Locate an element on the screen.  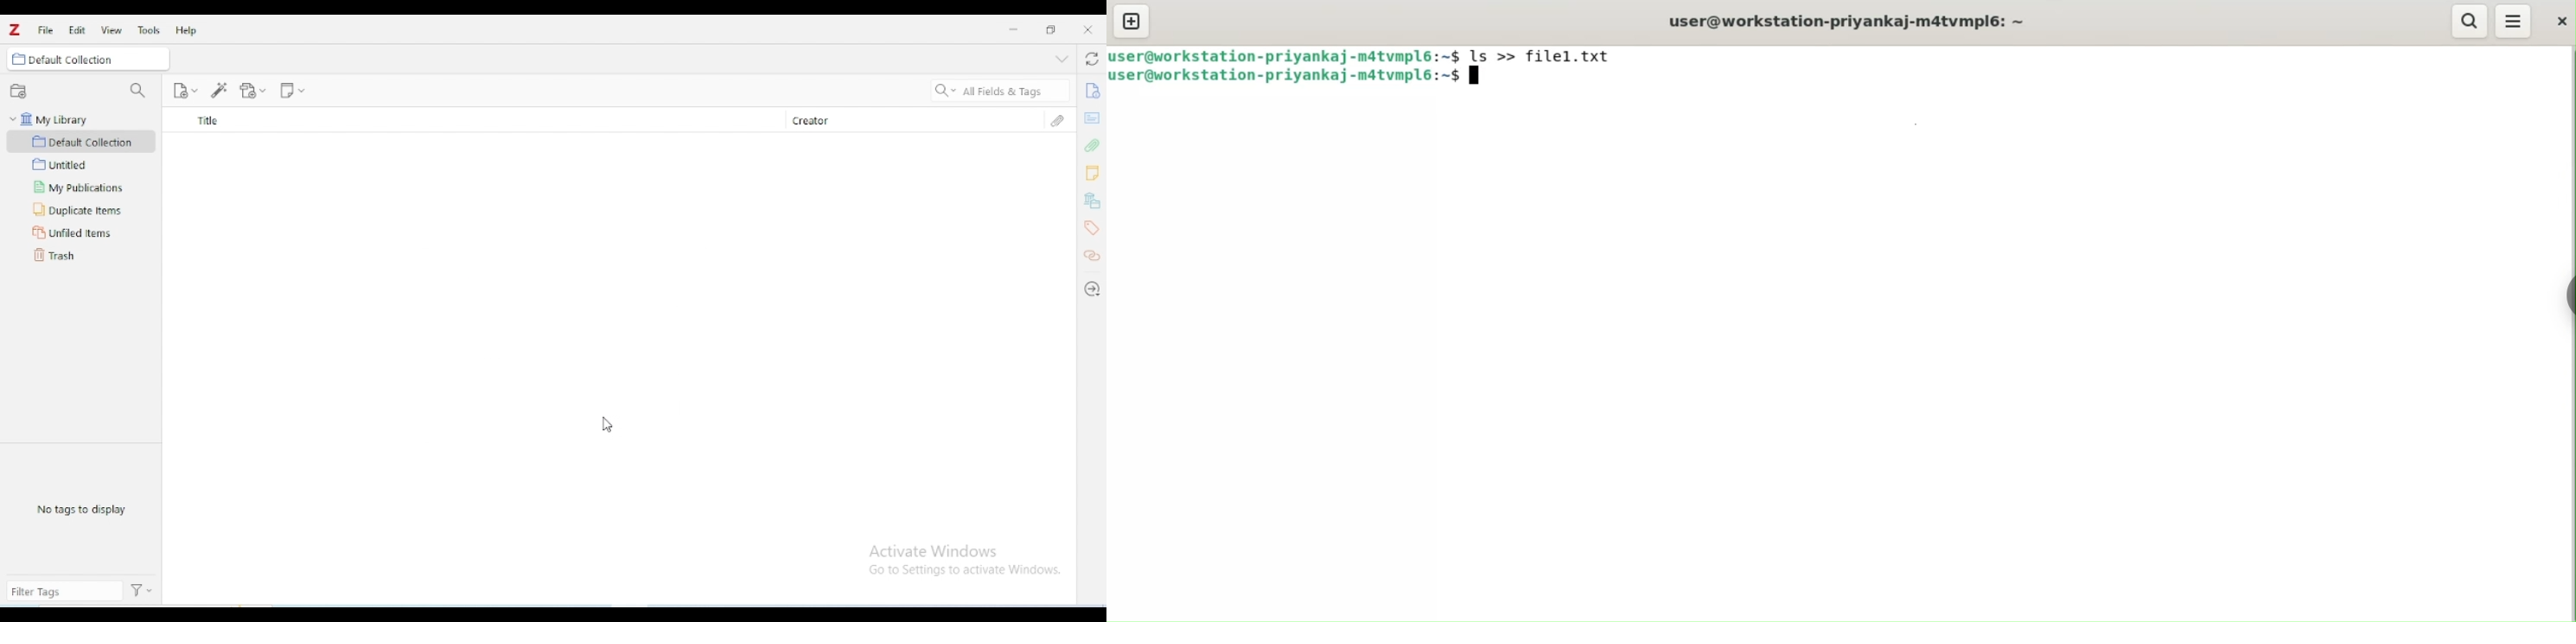
new collection is located at coordinates (17, 89).